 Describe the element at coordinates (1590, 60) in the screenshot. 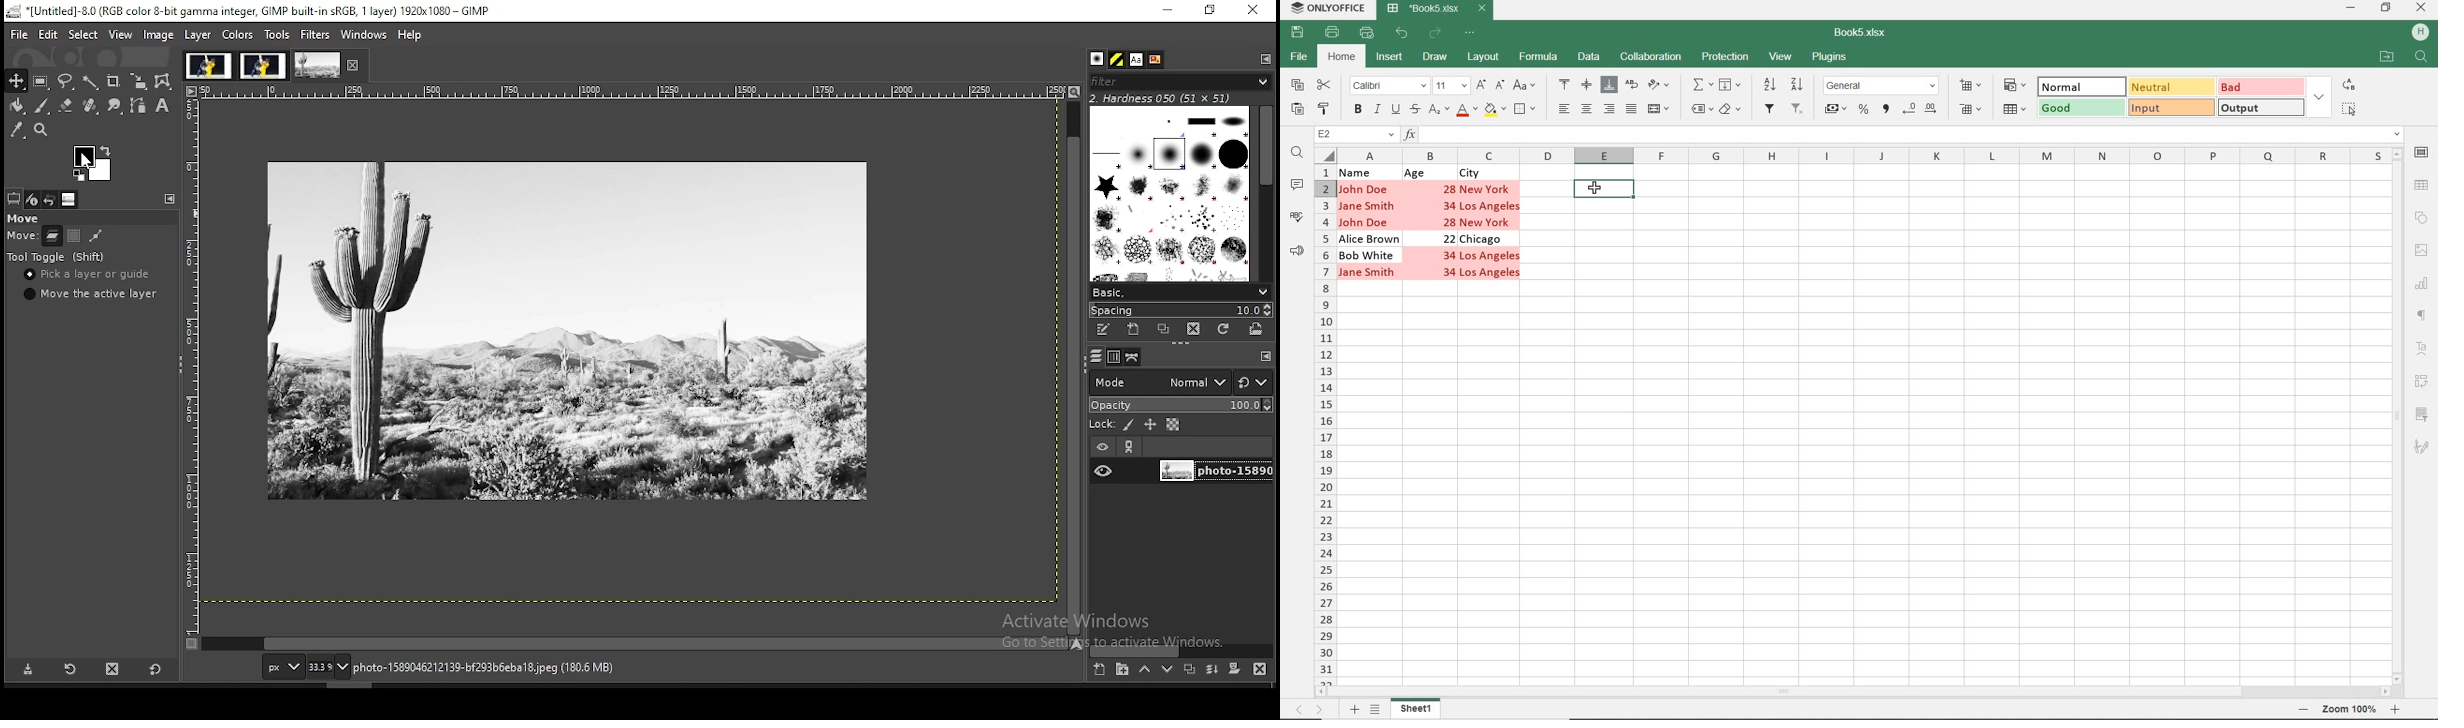

I see `DATA` at that location.